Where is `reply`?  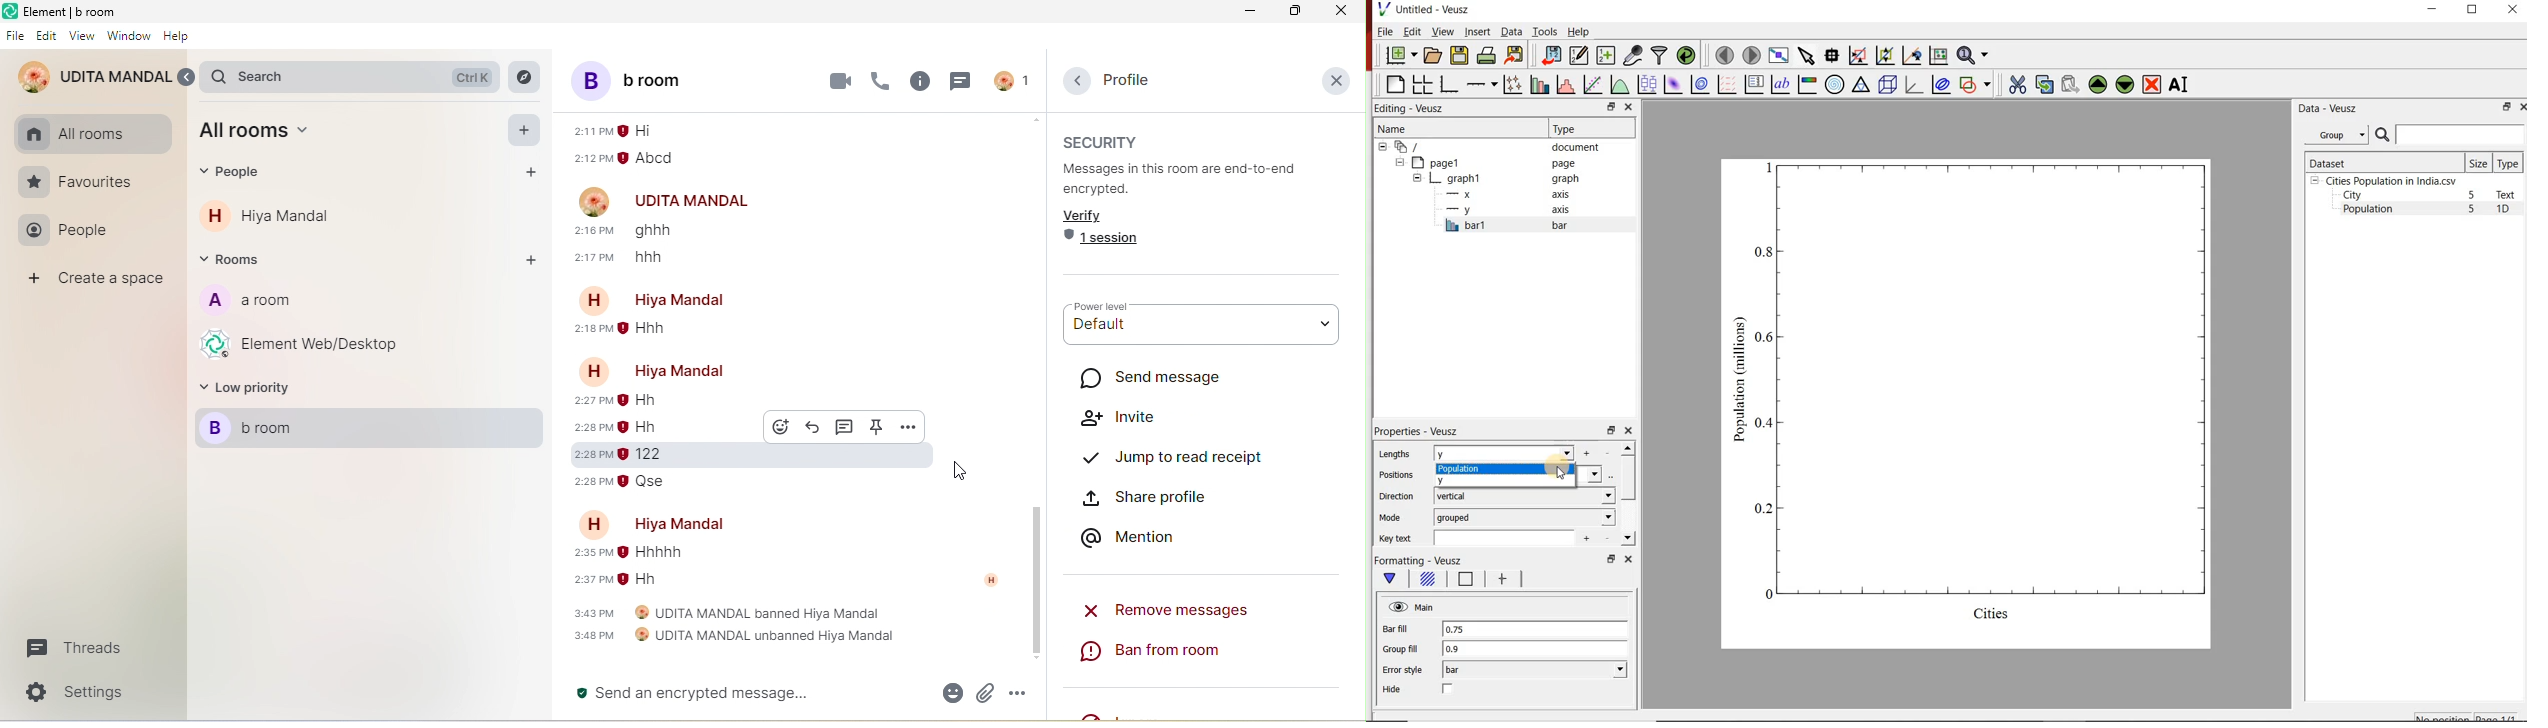 reply is located at coordinates (812, 426).